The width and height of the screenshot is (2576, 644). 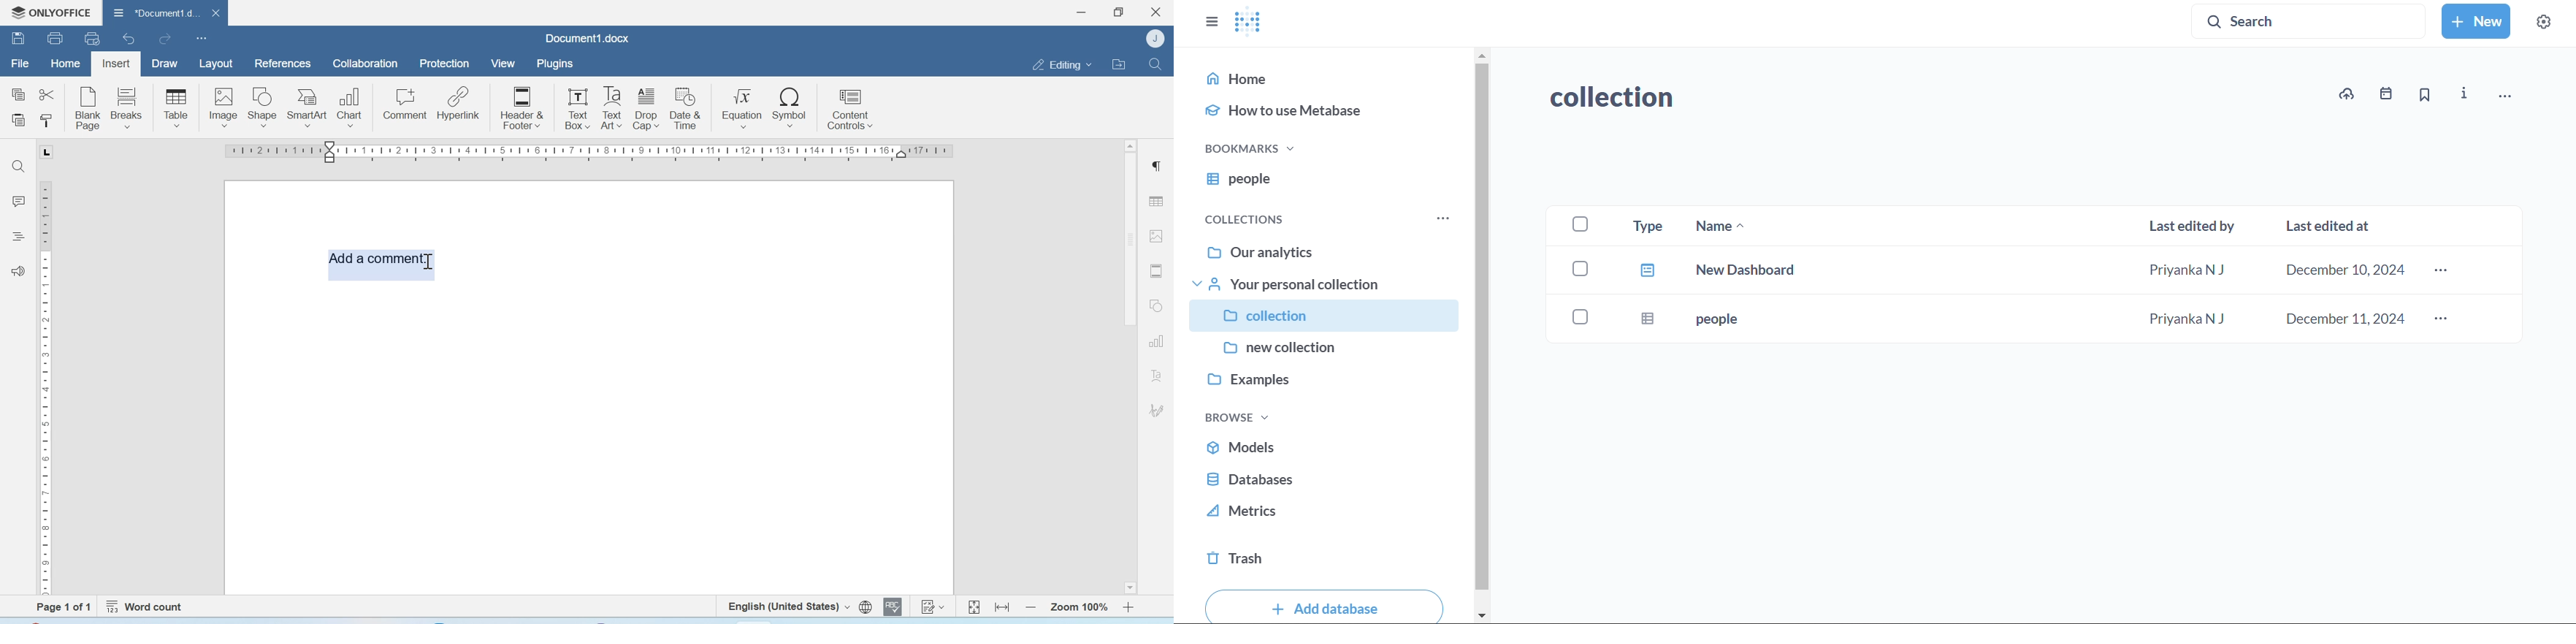 What do you see at coordinates (1158, 410) in the screenshot?
I see `Signature` at bounding box center [1158, 410].